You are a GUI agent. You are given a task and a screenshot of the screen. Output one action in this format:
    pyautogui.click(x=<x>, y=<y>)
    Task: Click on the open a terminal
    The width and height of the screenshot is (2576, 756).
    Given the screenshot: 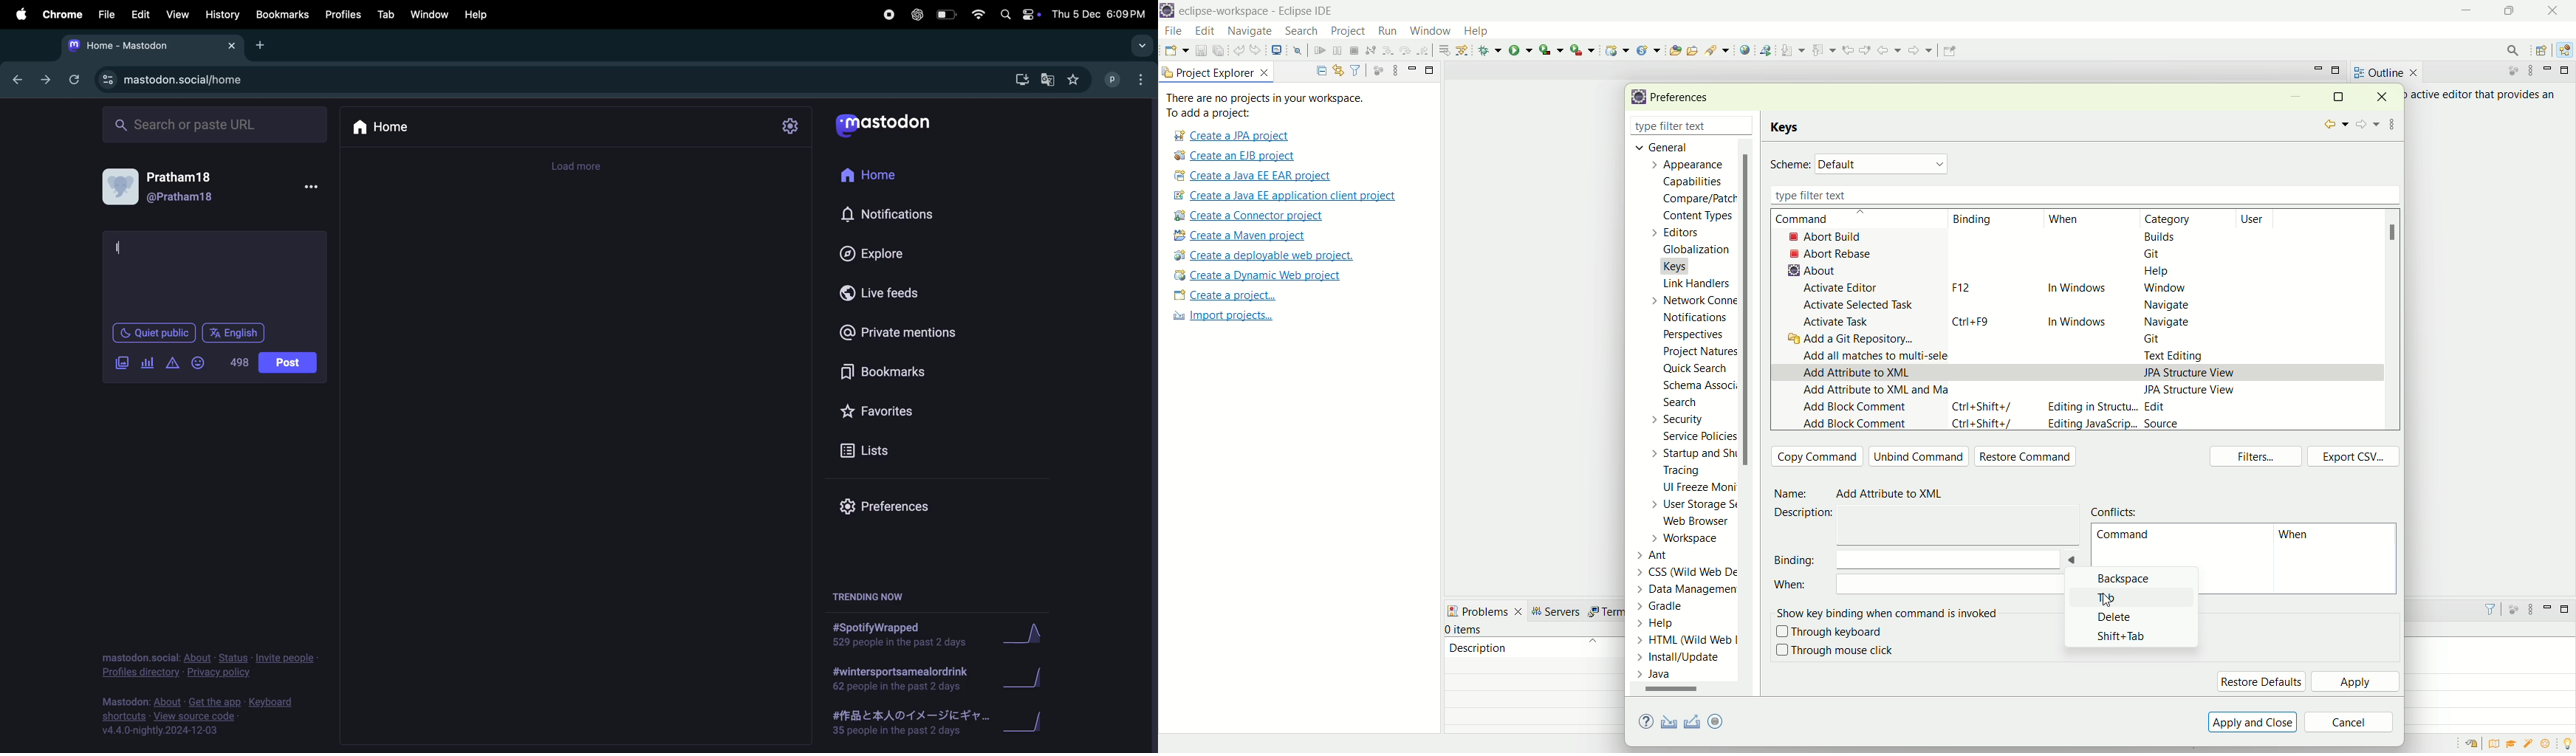 What is the action you would take?
    pyautogui.click(x=1275, y=50)
    